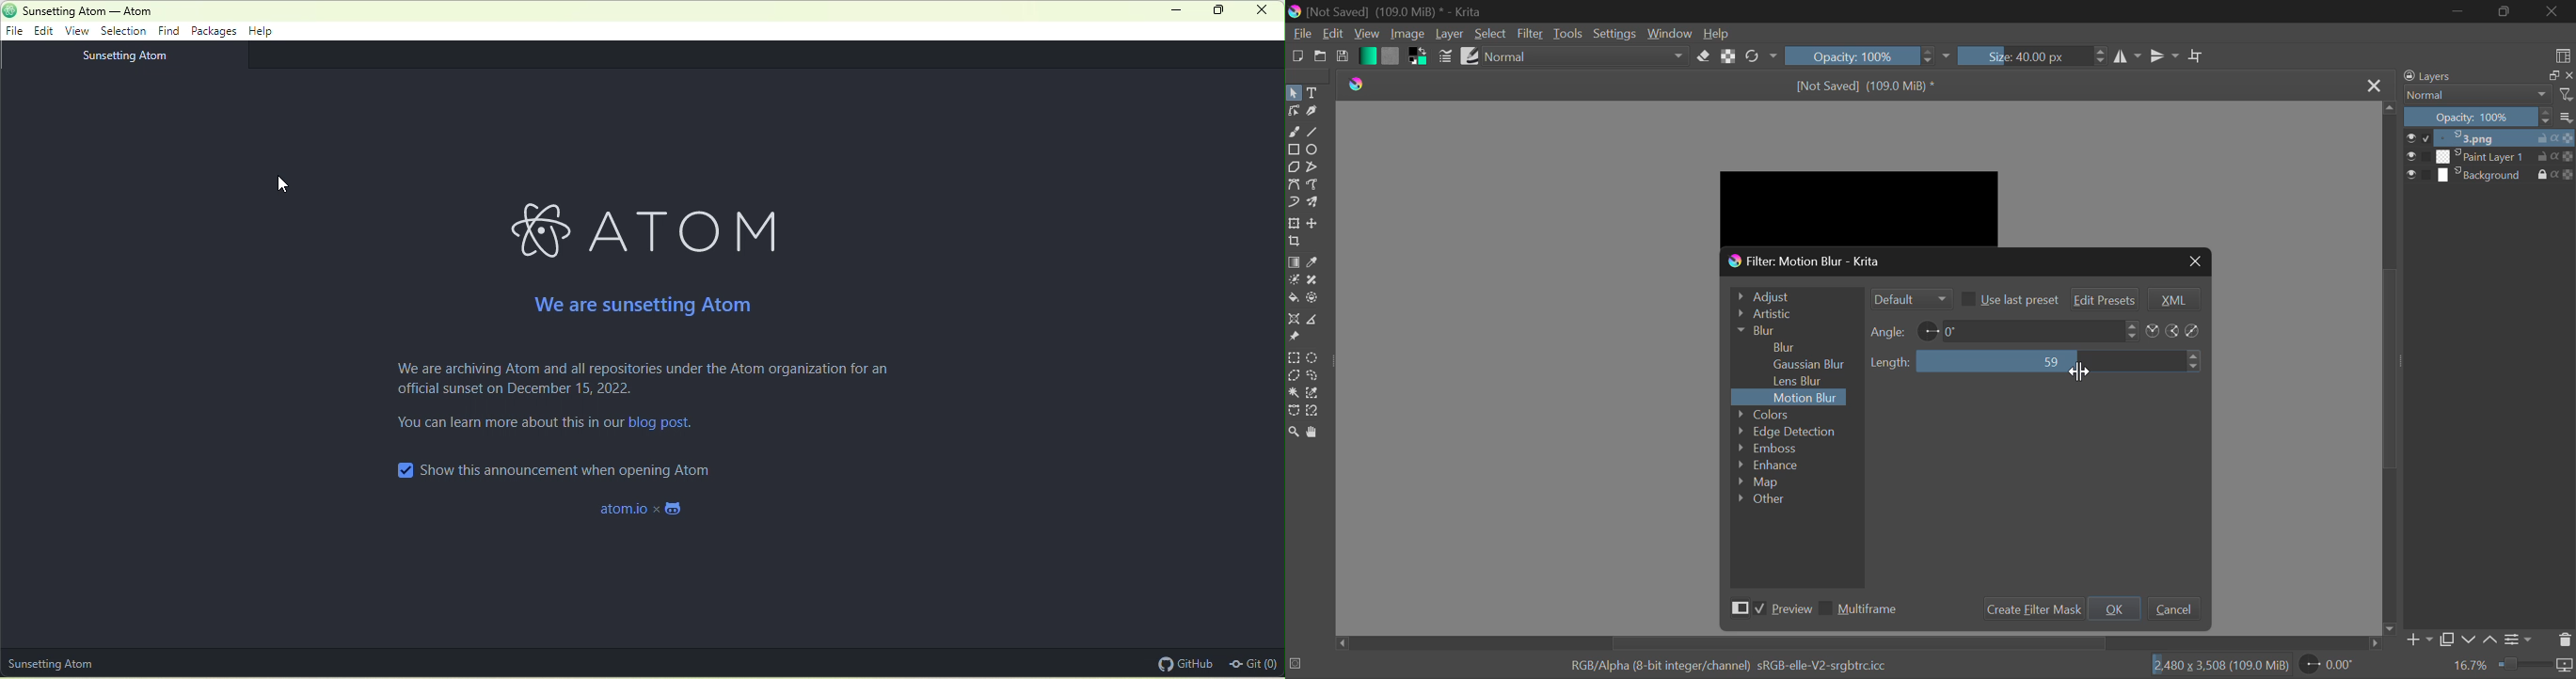  Describe the element at coordinates (1491, 34) in the screenshot. I see `Select` at that location.